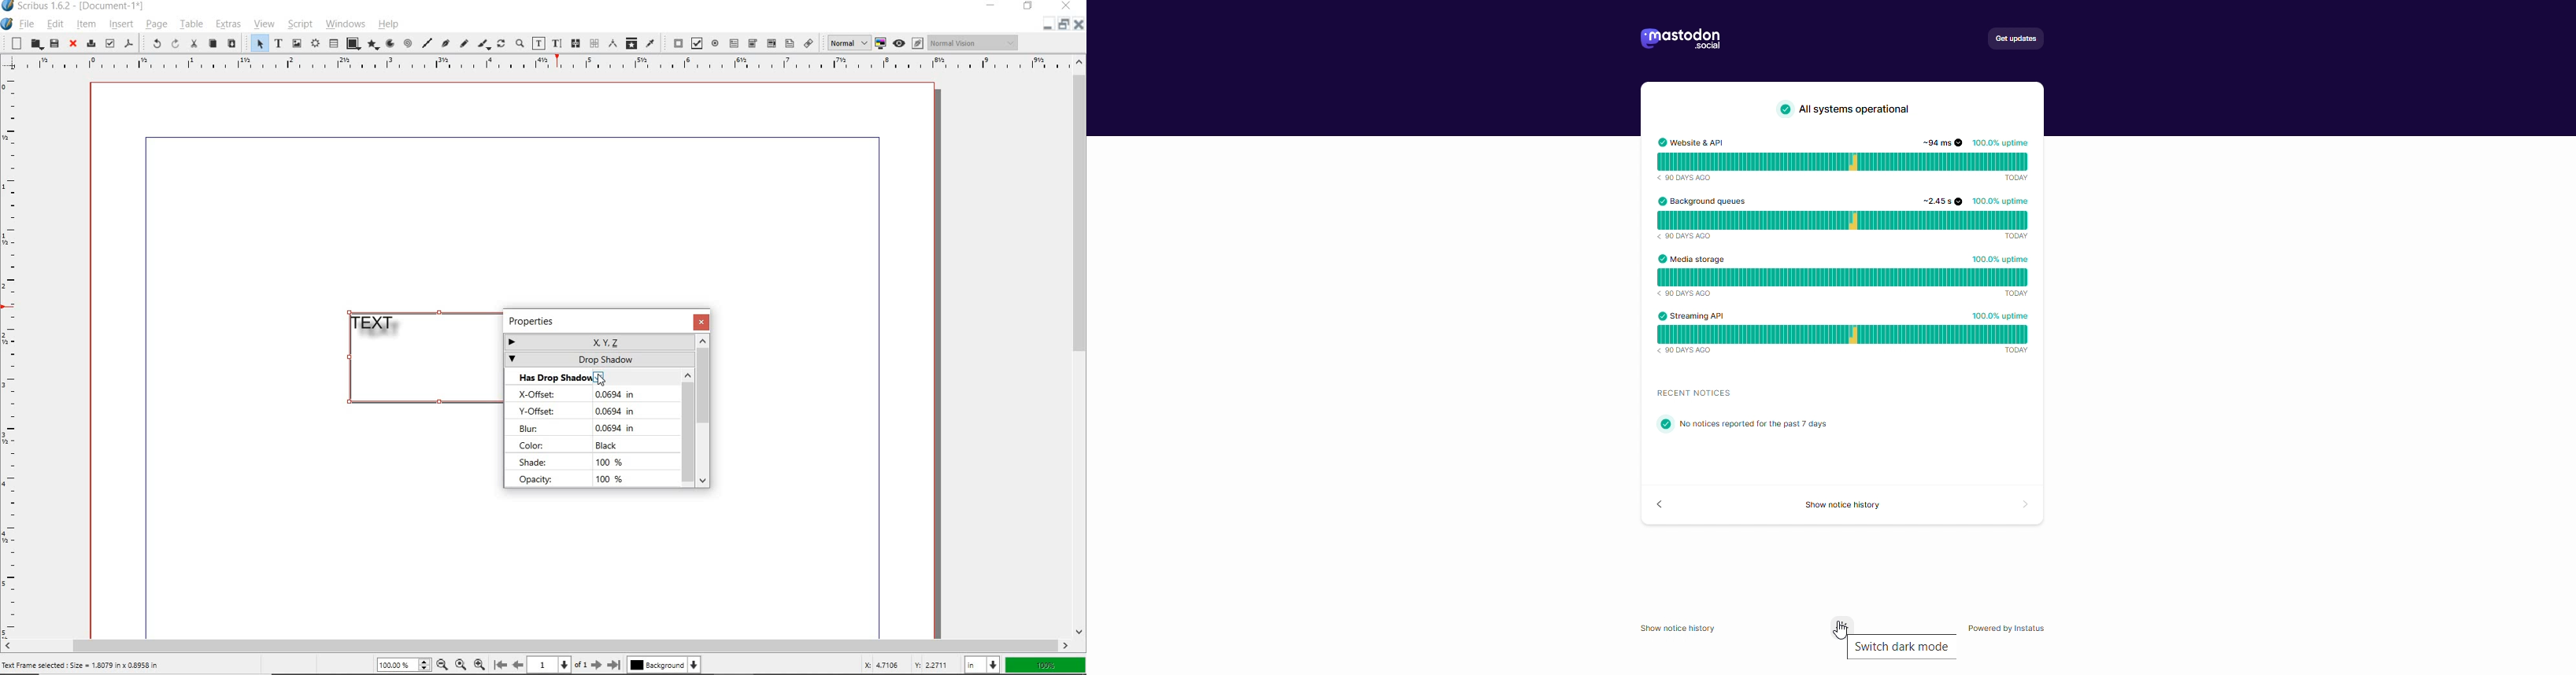 The width and height of the screenshot is (2576, 700). What do you see at coordinates (427, 42) in the screenshot?
I see `line` at bounding box center [427, 42].